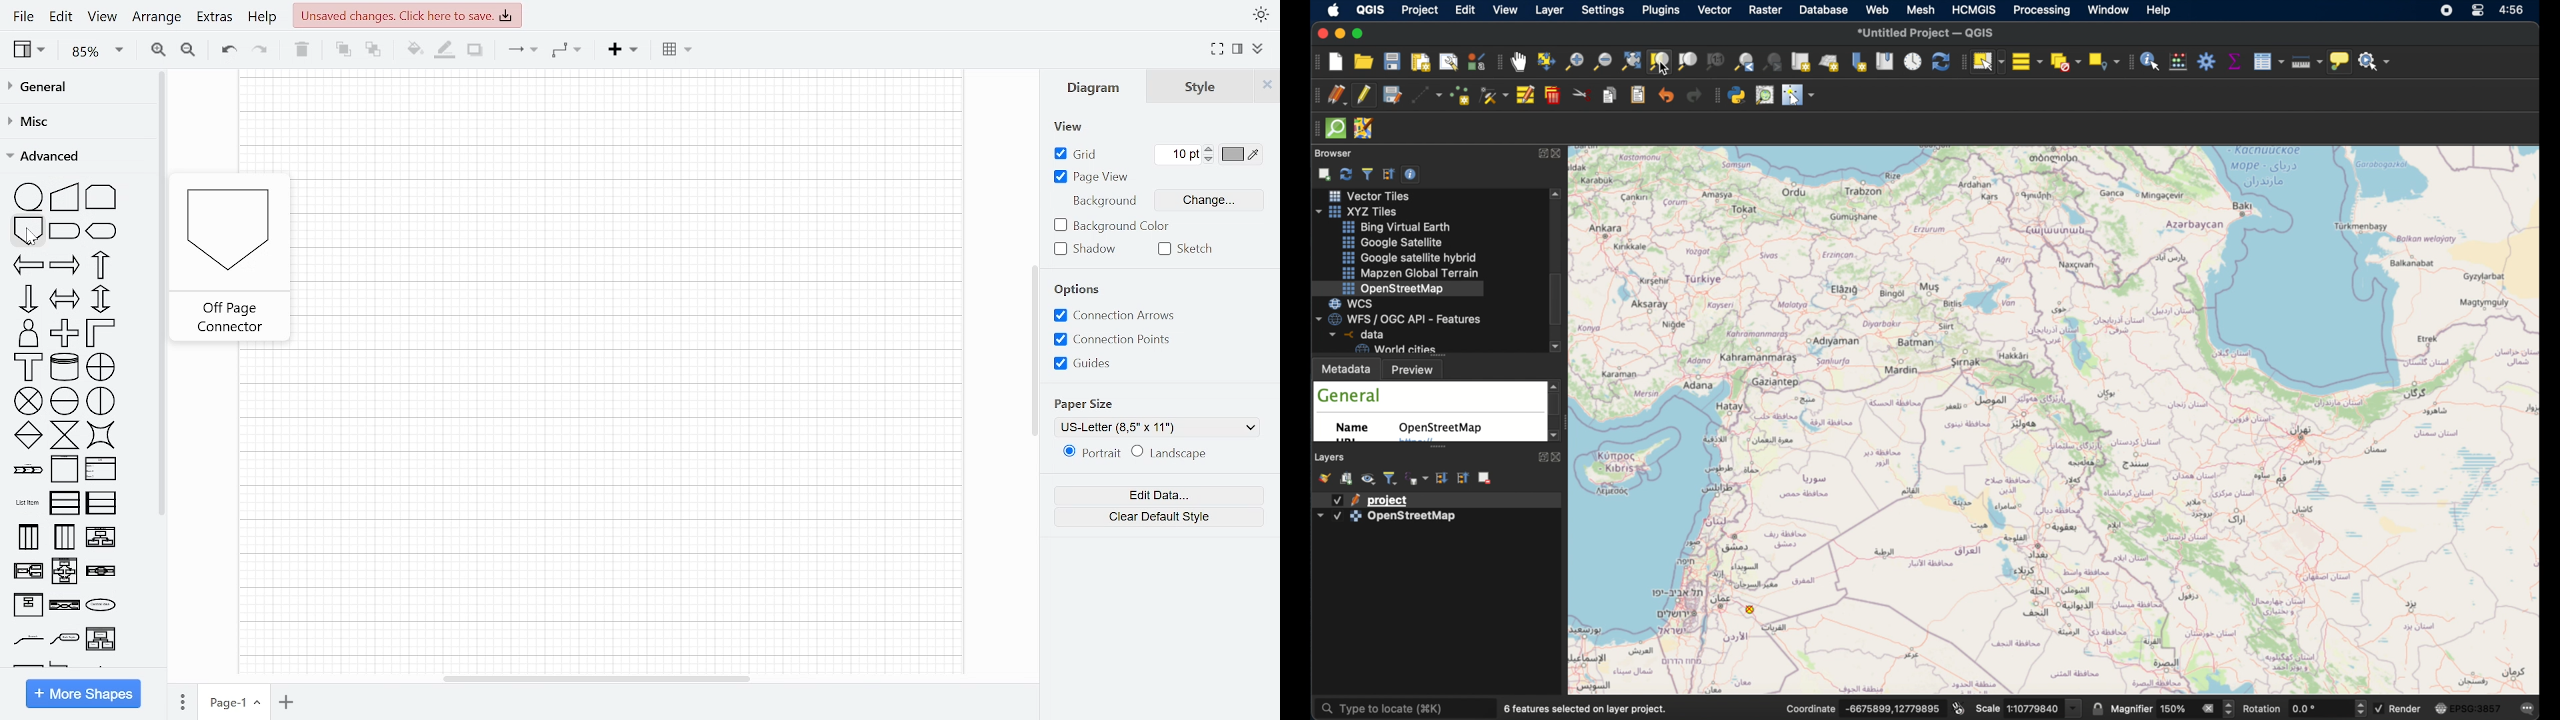  Describe the element at coordinates (163, 296) in the screenshot. I see `Vertical scrollbar for advanced` at that location.